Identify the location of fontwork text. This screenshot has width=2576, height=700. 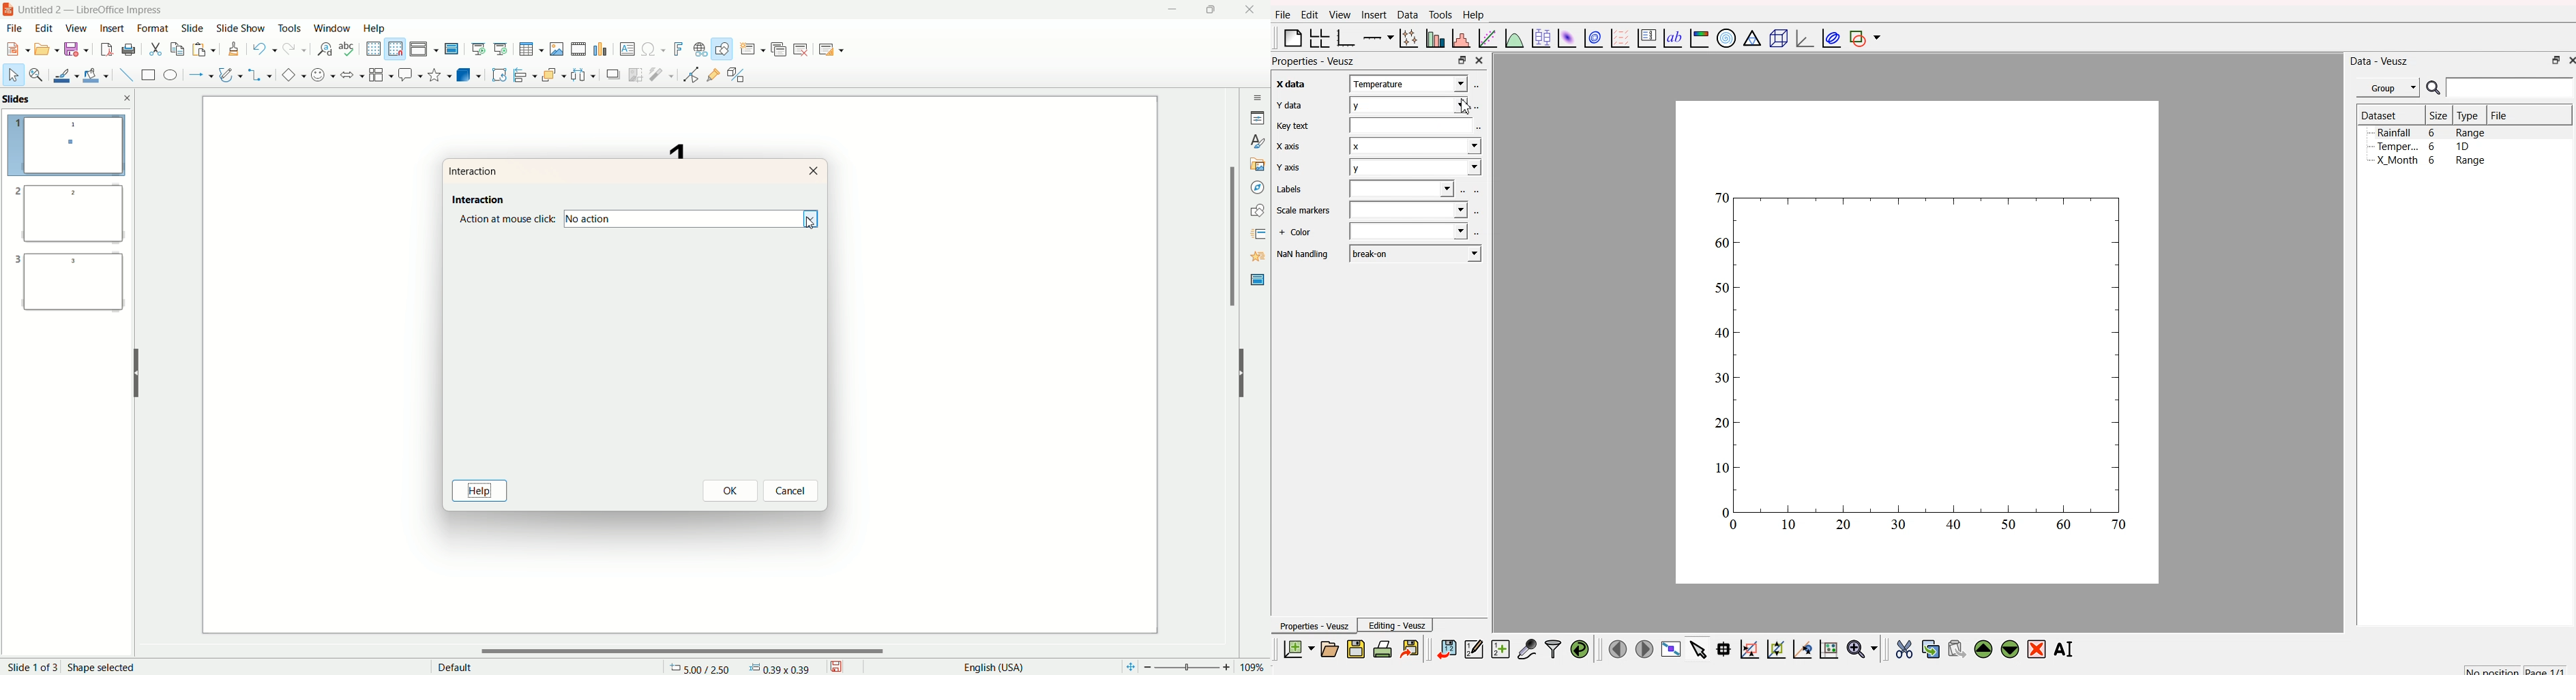
(677, 48).